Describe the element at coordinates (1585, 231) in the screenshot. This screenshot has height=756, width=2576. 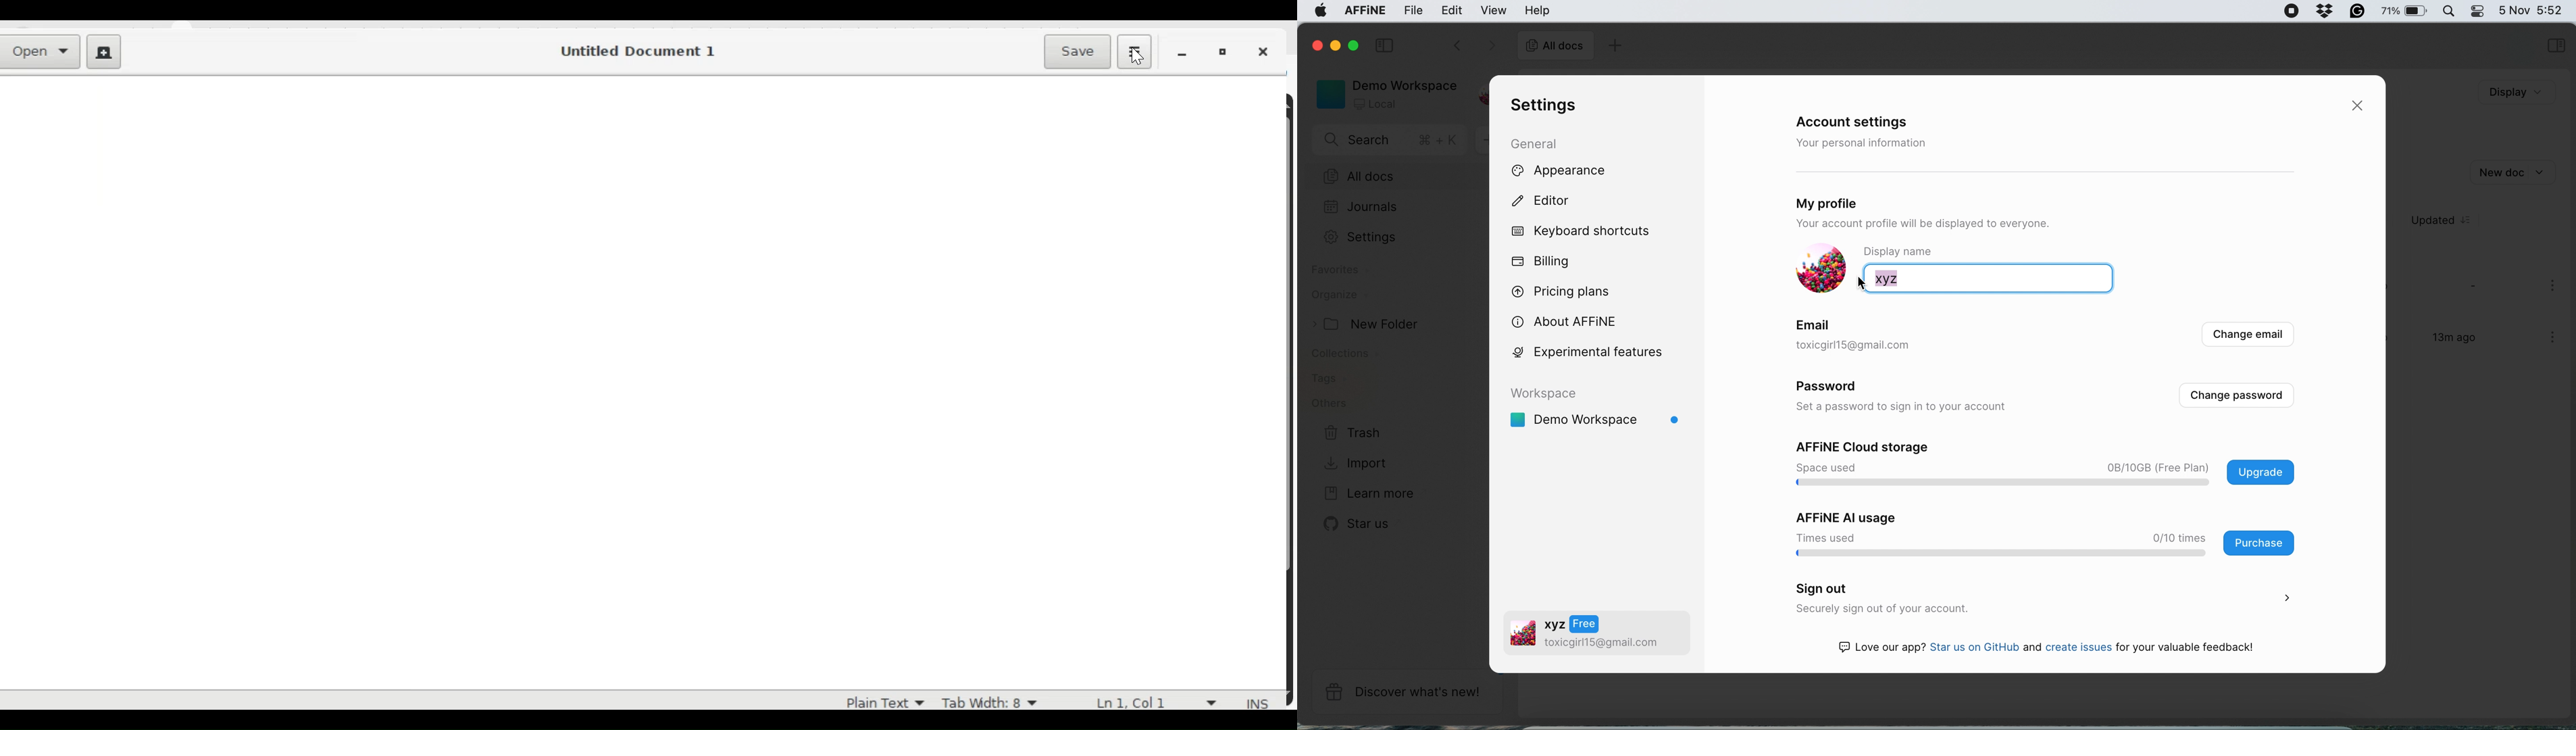
I see `keyboard shortcuts` at that location.